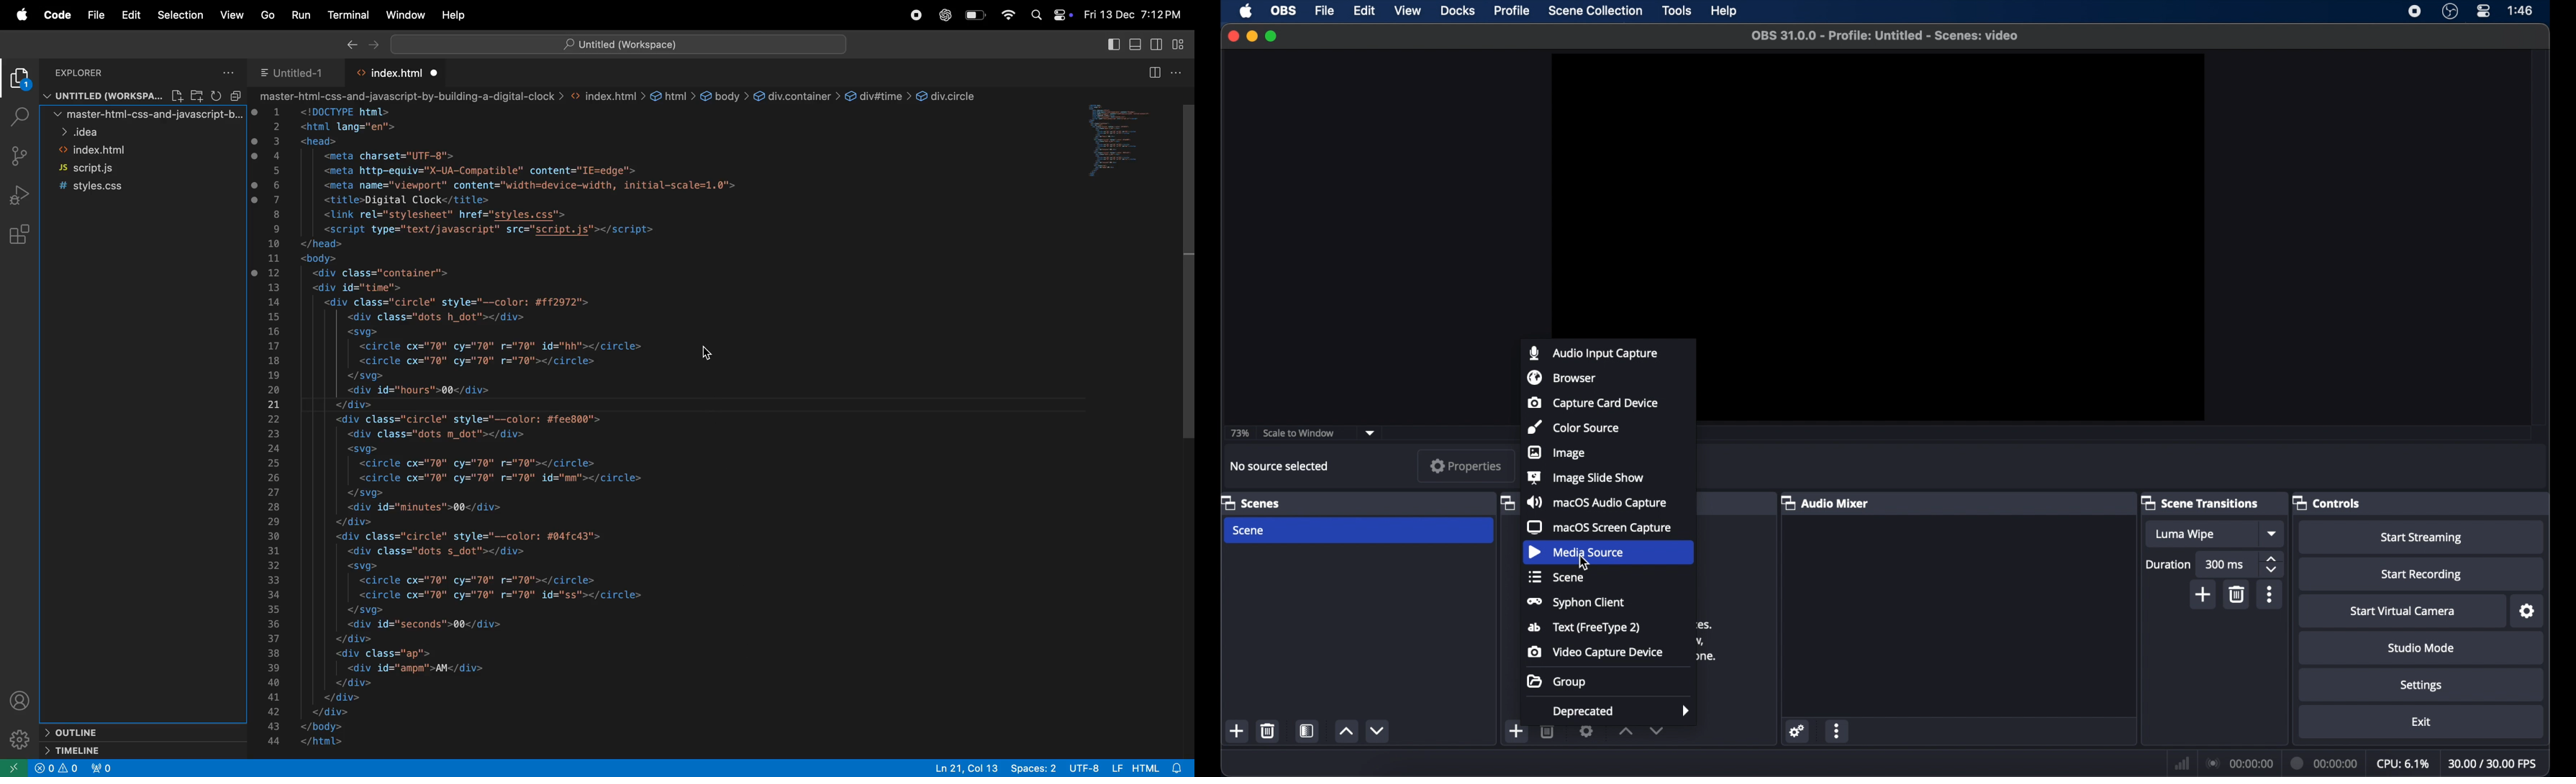  Describe the element at coordinates (2484, 11) in the screenshot. I see `control center` at that location.